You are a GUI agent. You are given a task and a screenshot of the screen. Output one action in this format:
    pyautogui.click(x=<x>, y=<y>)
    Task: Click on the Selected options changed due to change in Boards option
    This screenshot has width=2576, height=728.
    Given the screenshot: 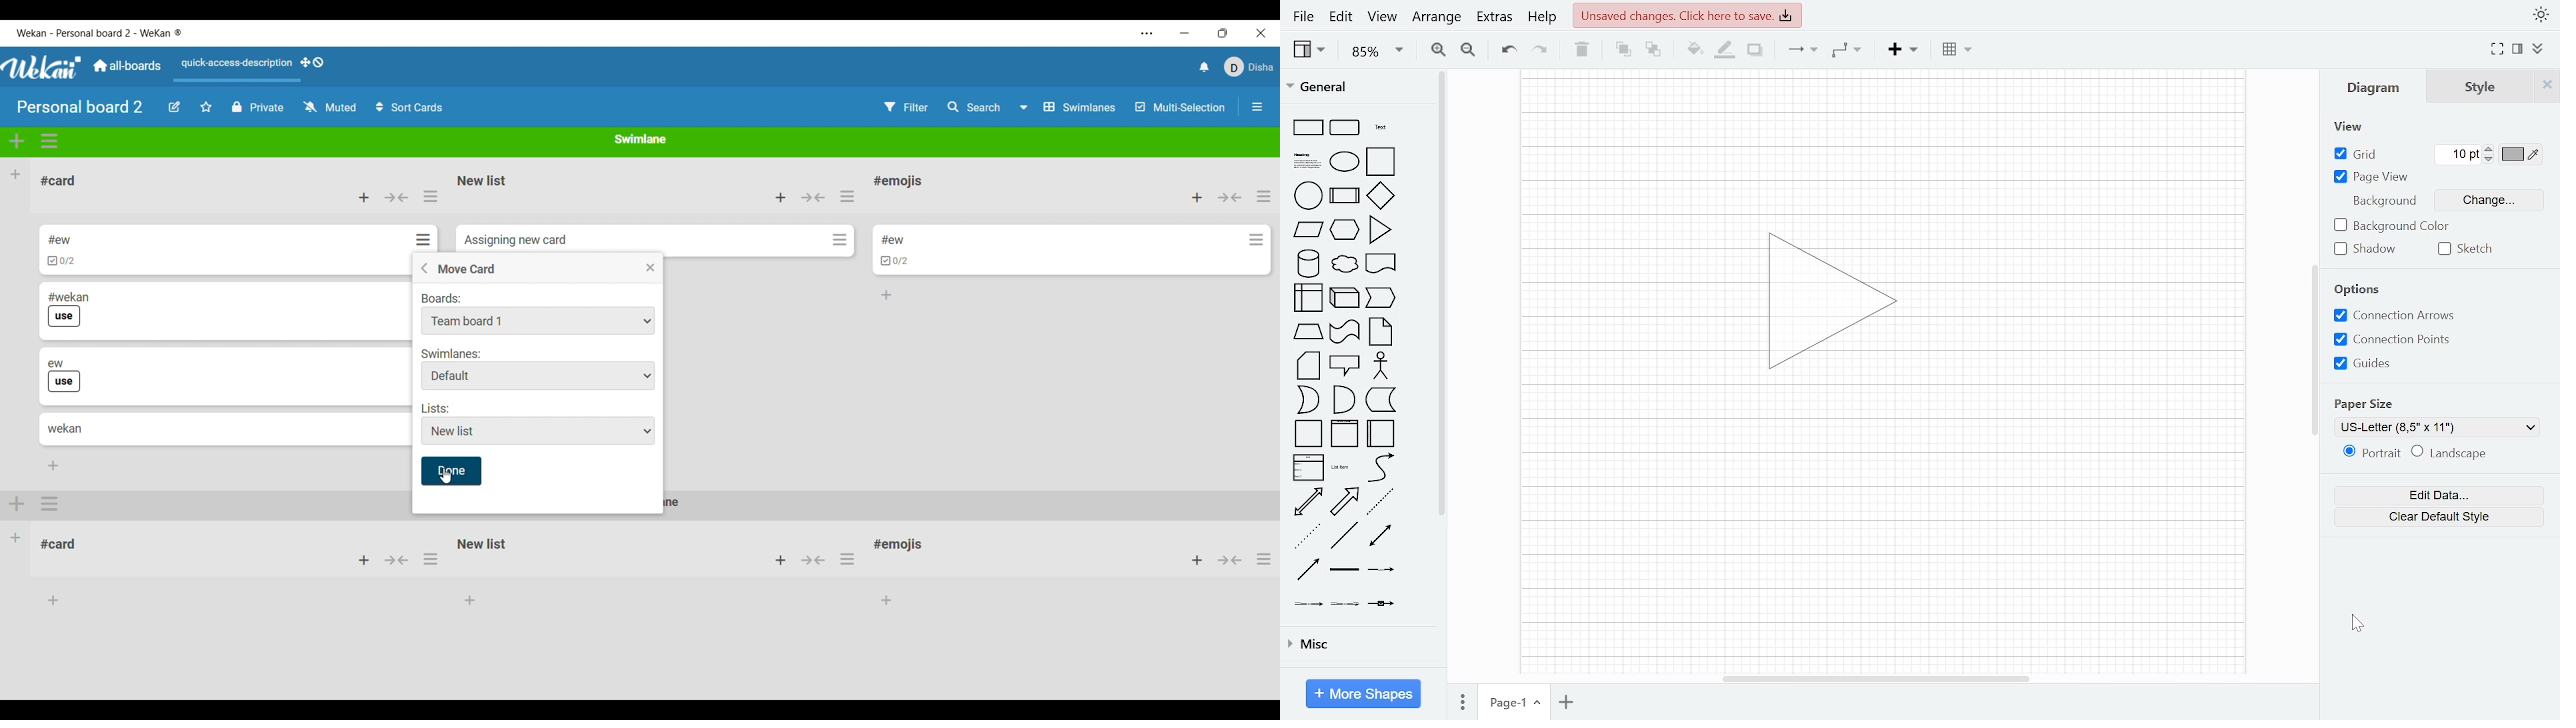 What is the action you would take?
    pyautogui.click(x=539, y=375)
    